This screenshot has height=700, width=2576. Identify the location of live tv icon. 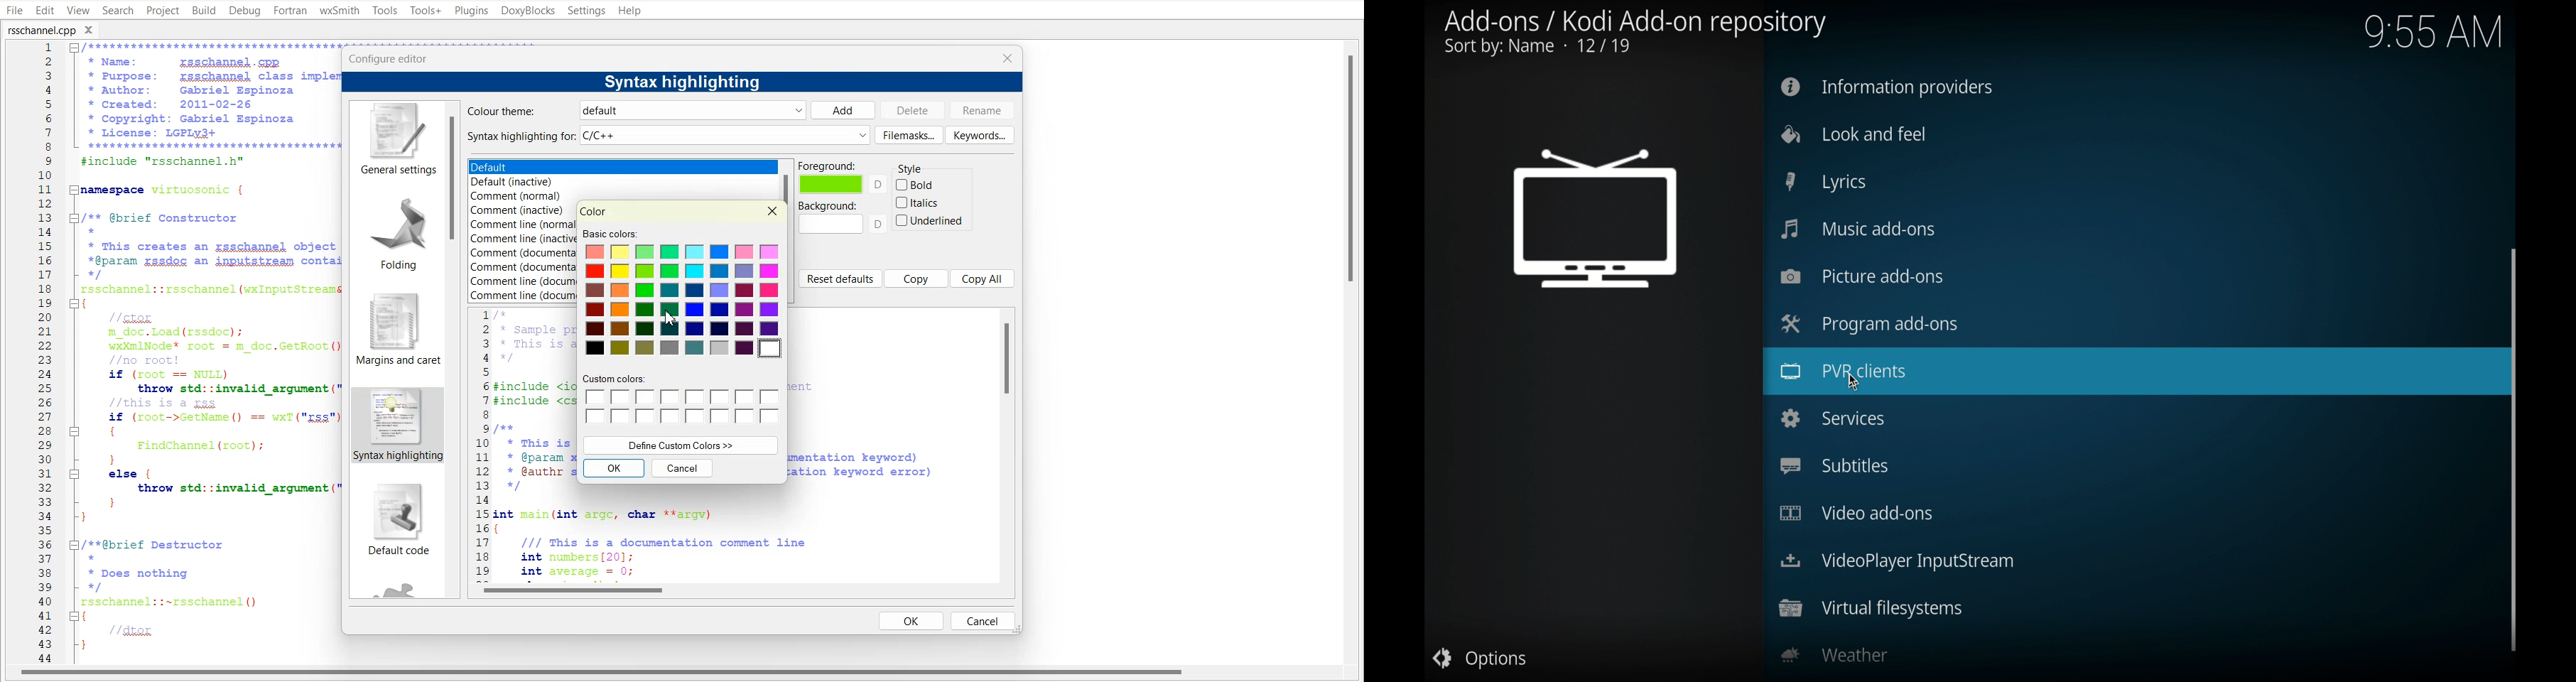
(1598, 219).